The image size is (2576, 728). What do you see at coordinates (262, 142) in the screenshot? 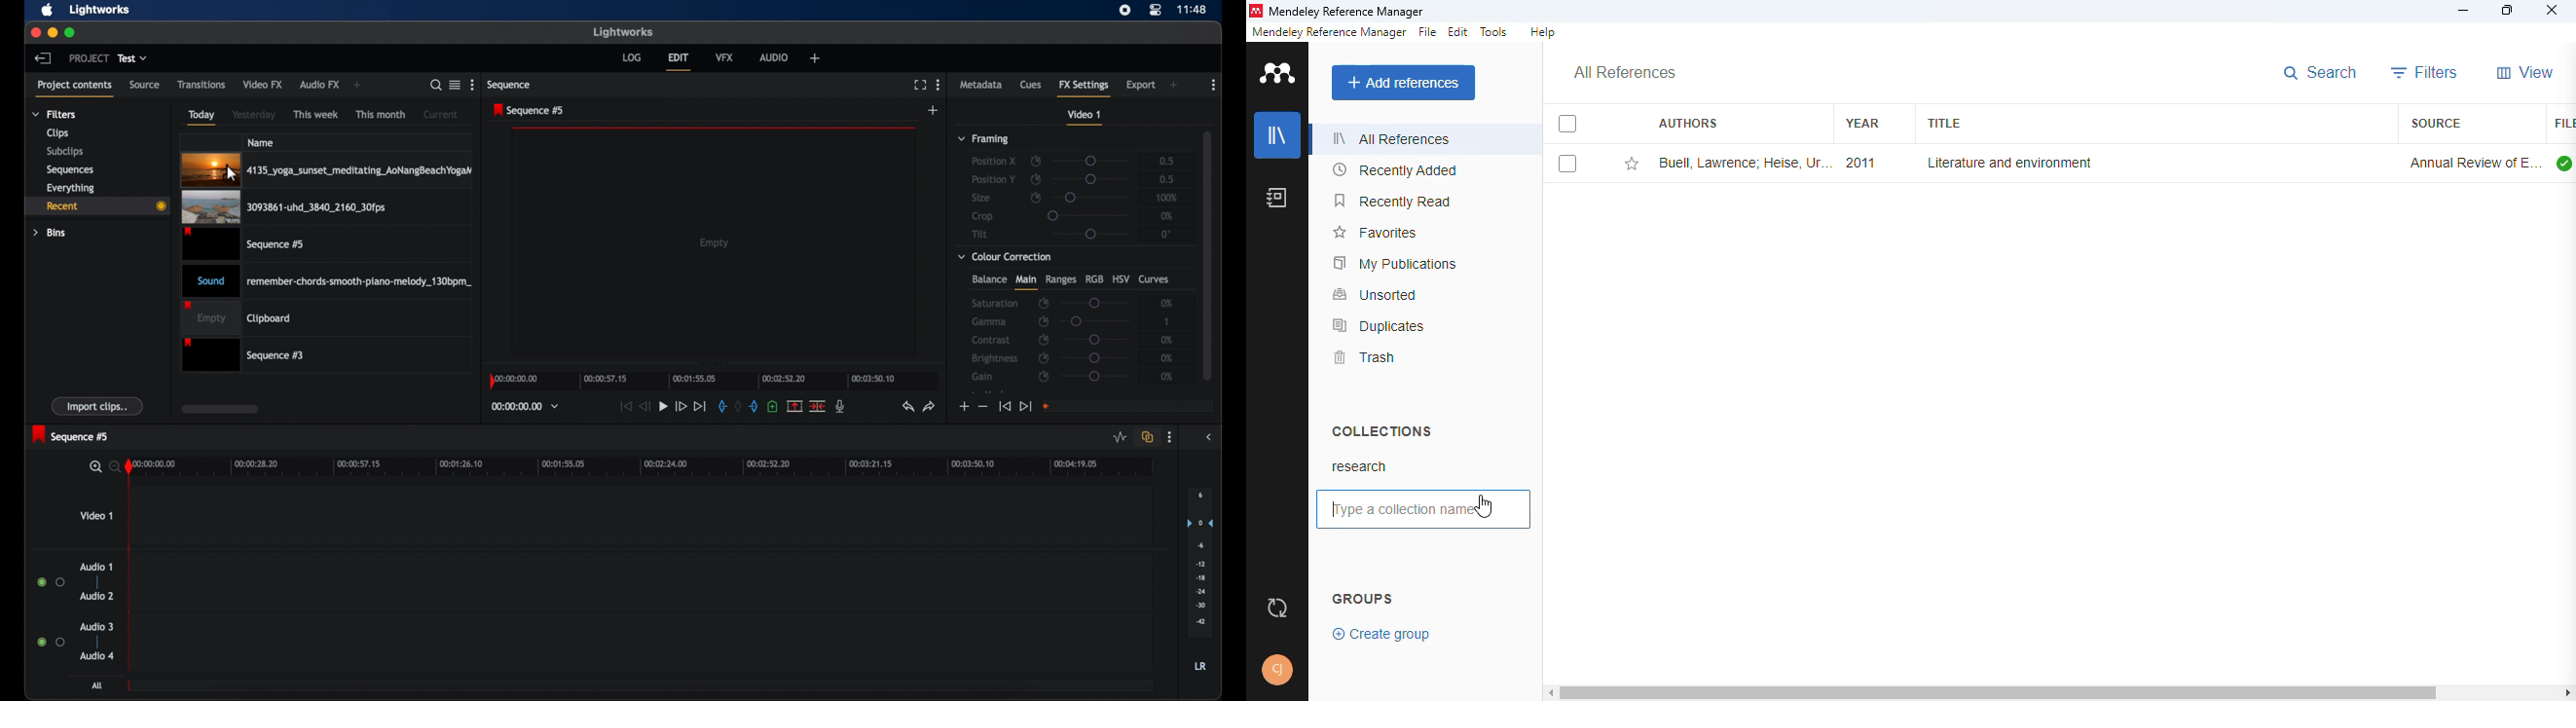
I see `name` at bounding box center [262, 142].